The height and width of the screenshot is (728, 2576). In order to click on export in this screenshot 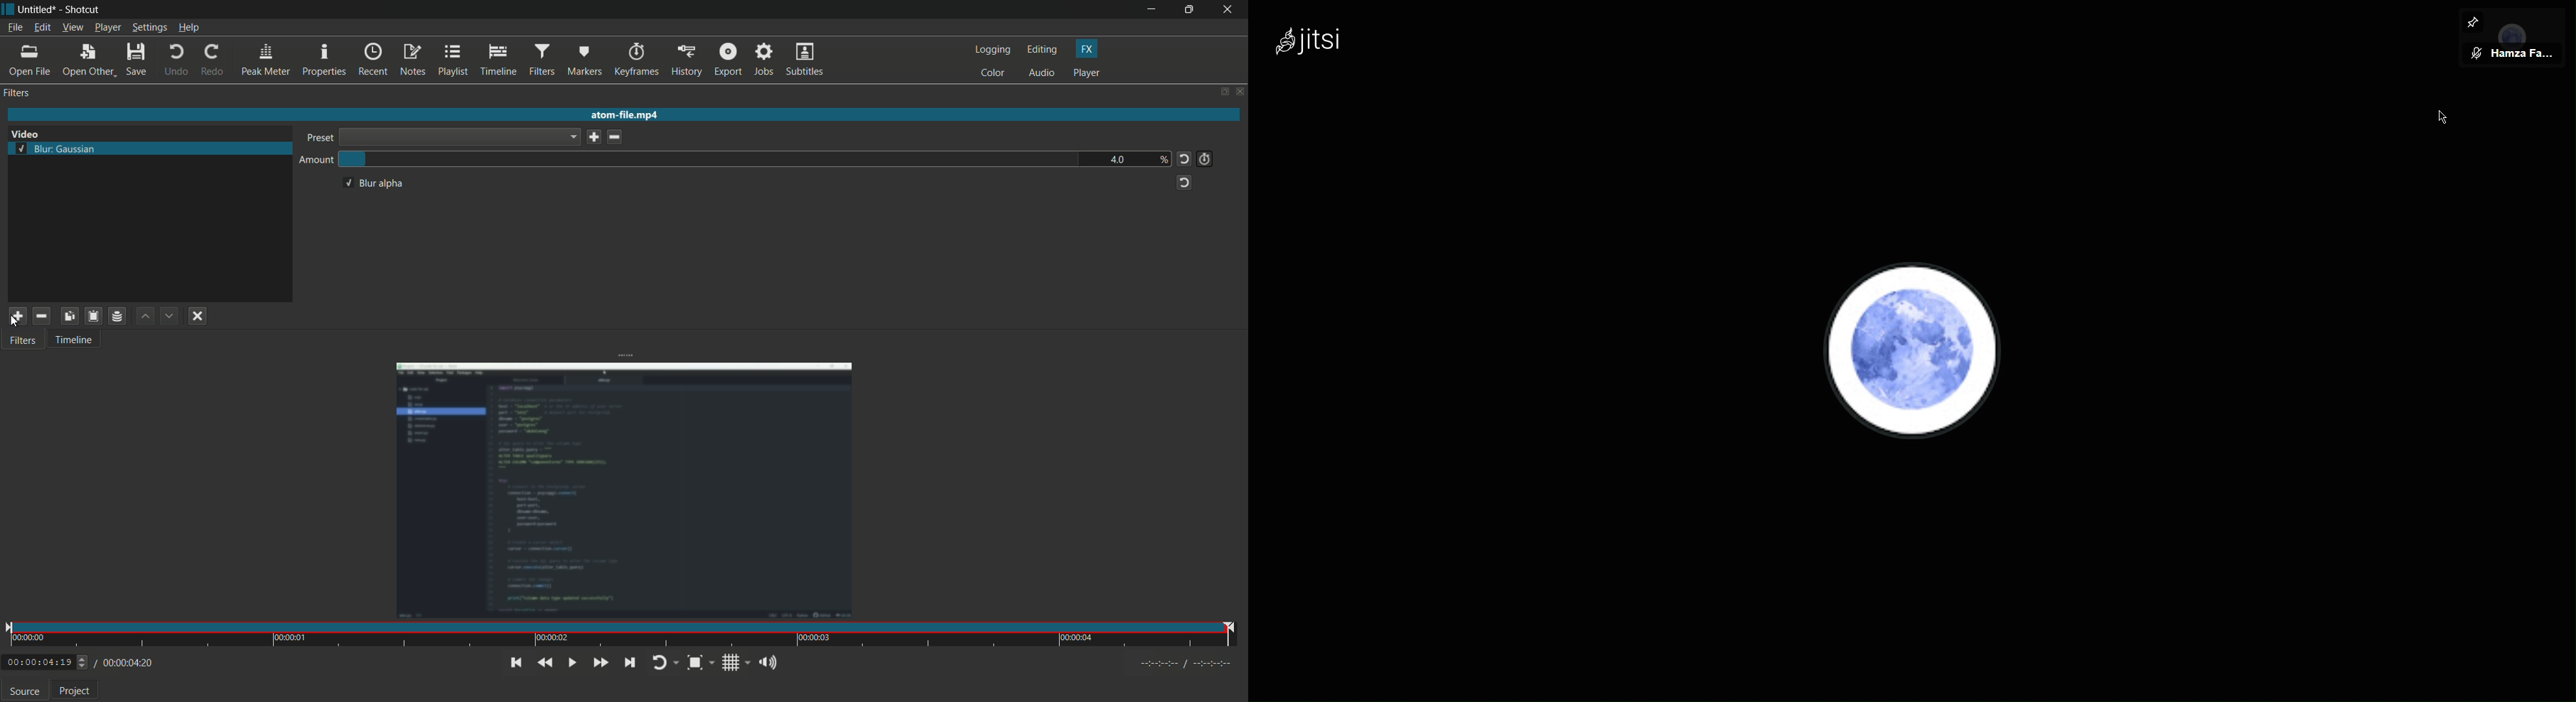, I will do `click(726, 60)`.